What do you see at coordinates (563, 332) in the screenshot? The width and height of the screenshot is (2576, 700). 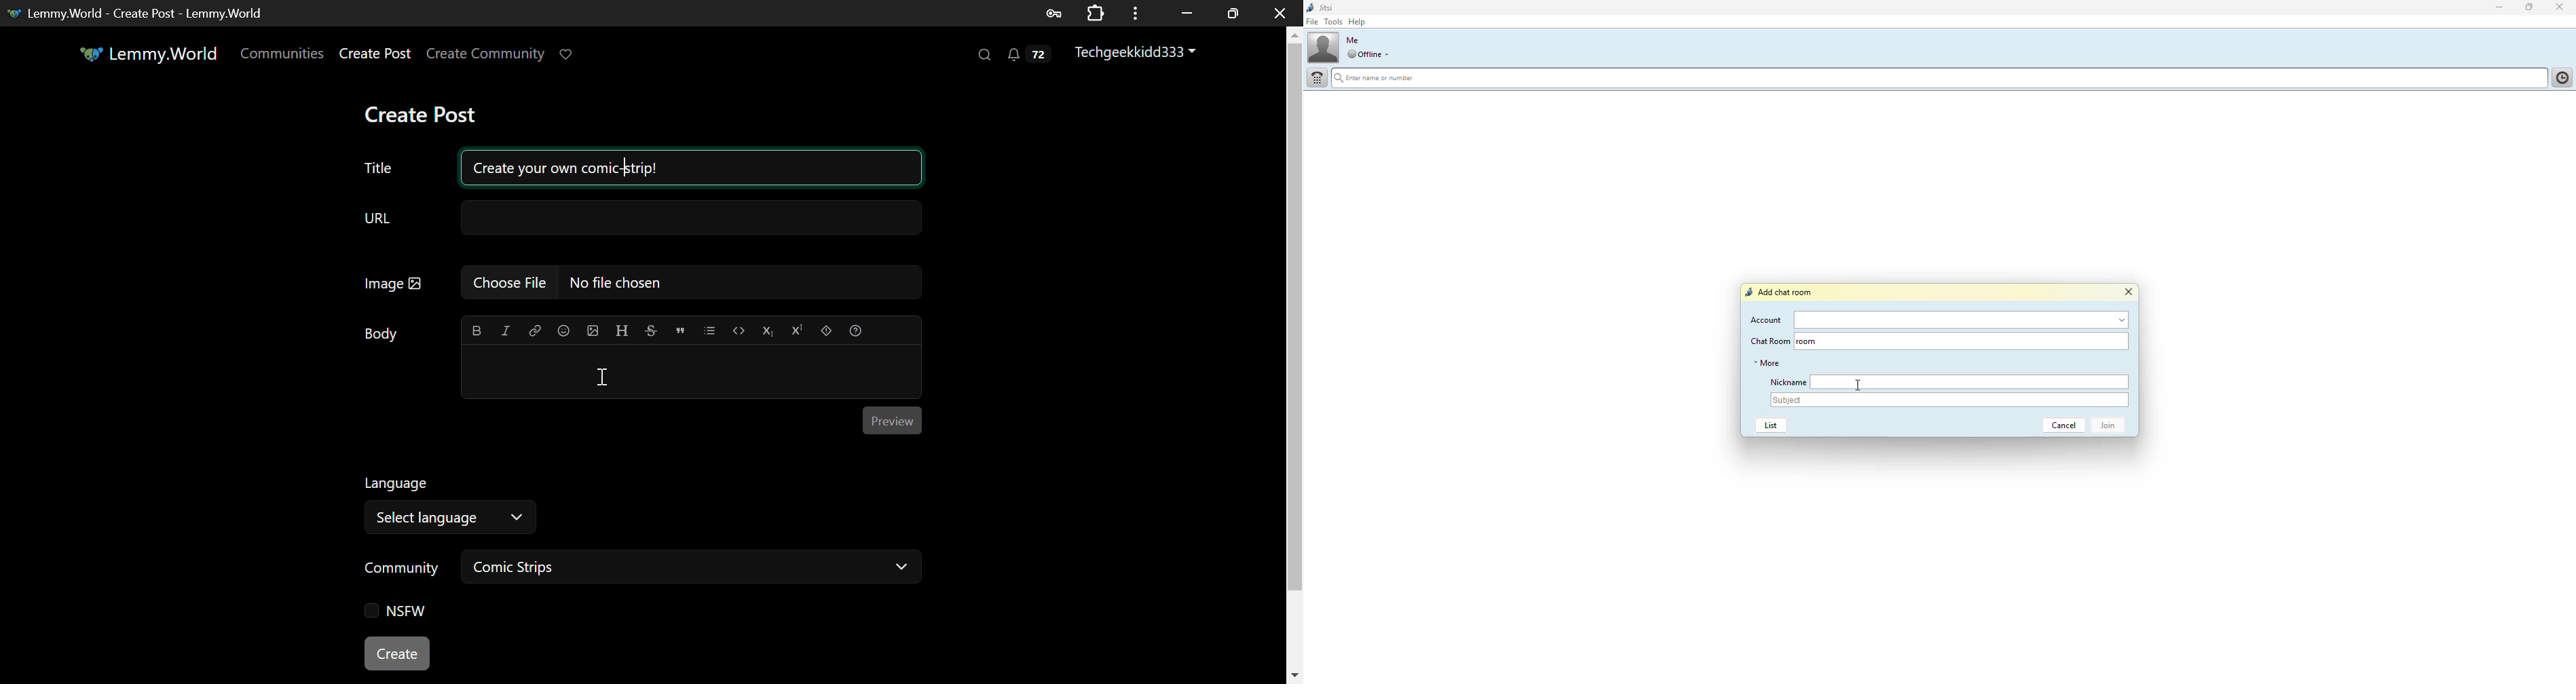 I see `Insert Emoji` at bounding box center [563, 332].